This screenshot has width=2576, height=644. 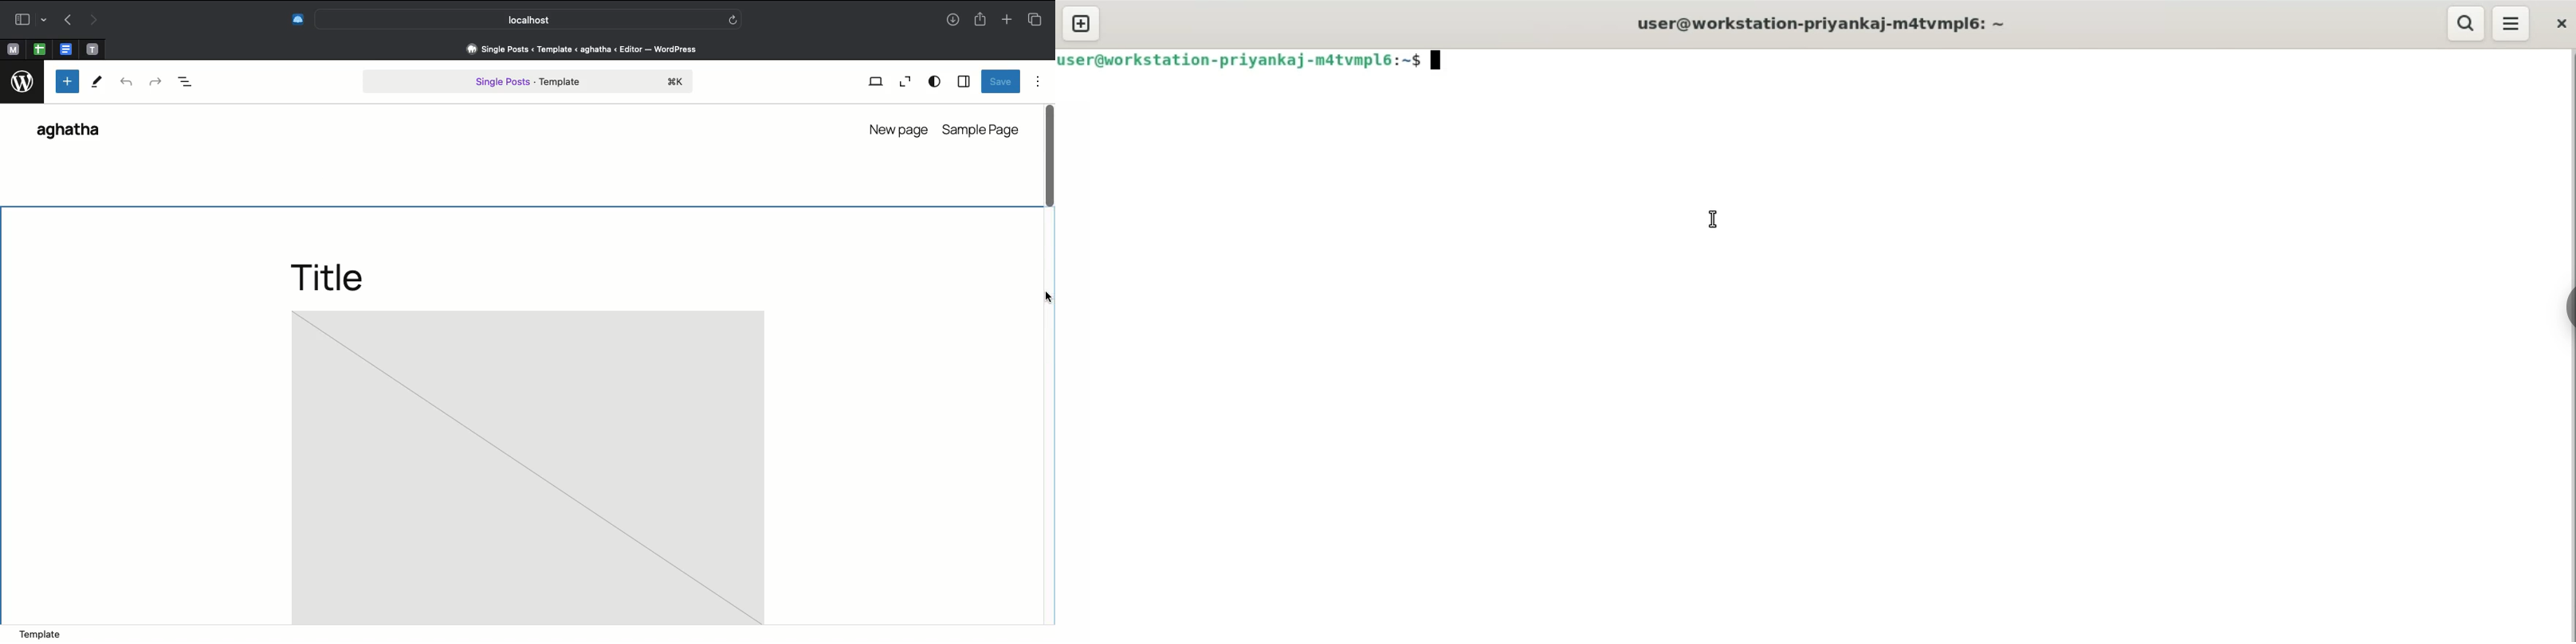 What do you see at coordinates (2513, 25) in the screenshot?
I see `menu` at bounding box center [2513, 25].